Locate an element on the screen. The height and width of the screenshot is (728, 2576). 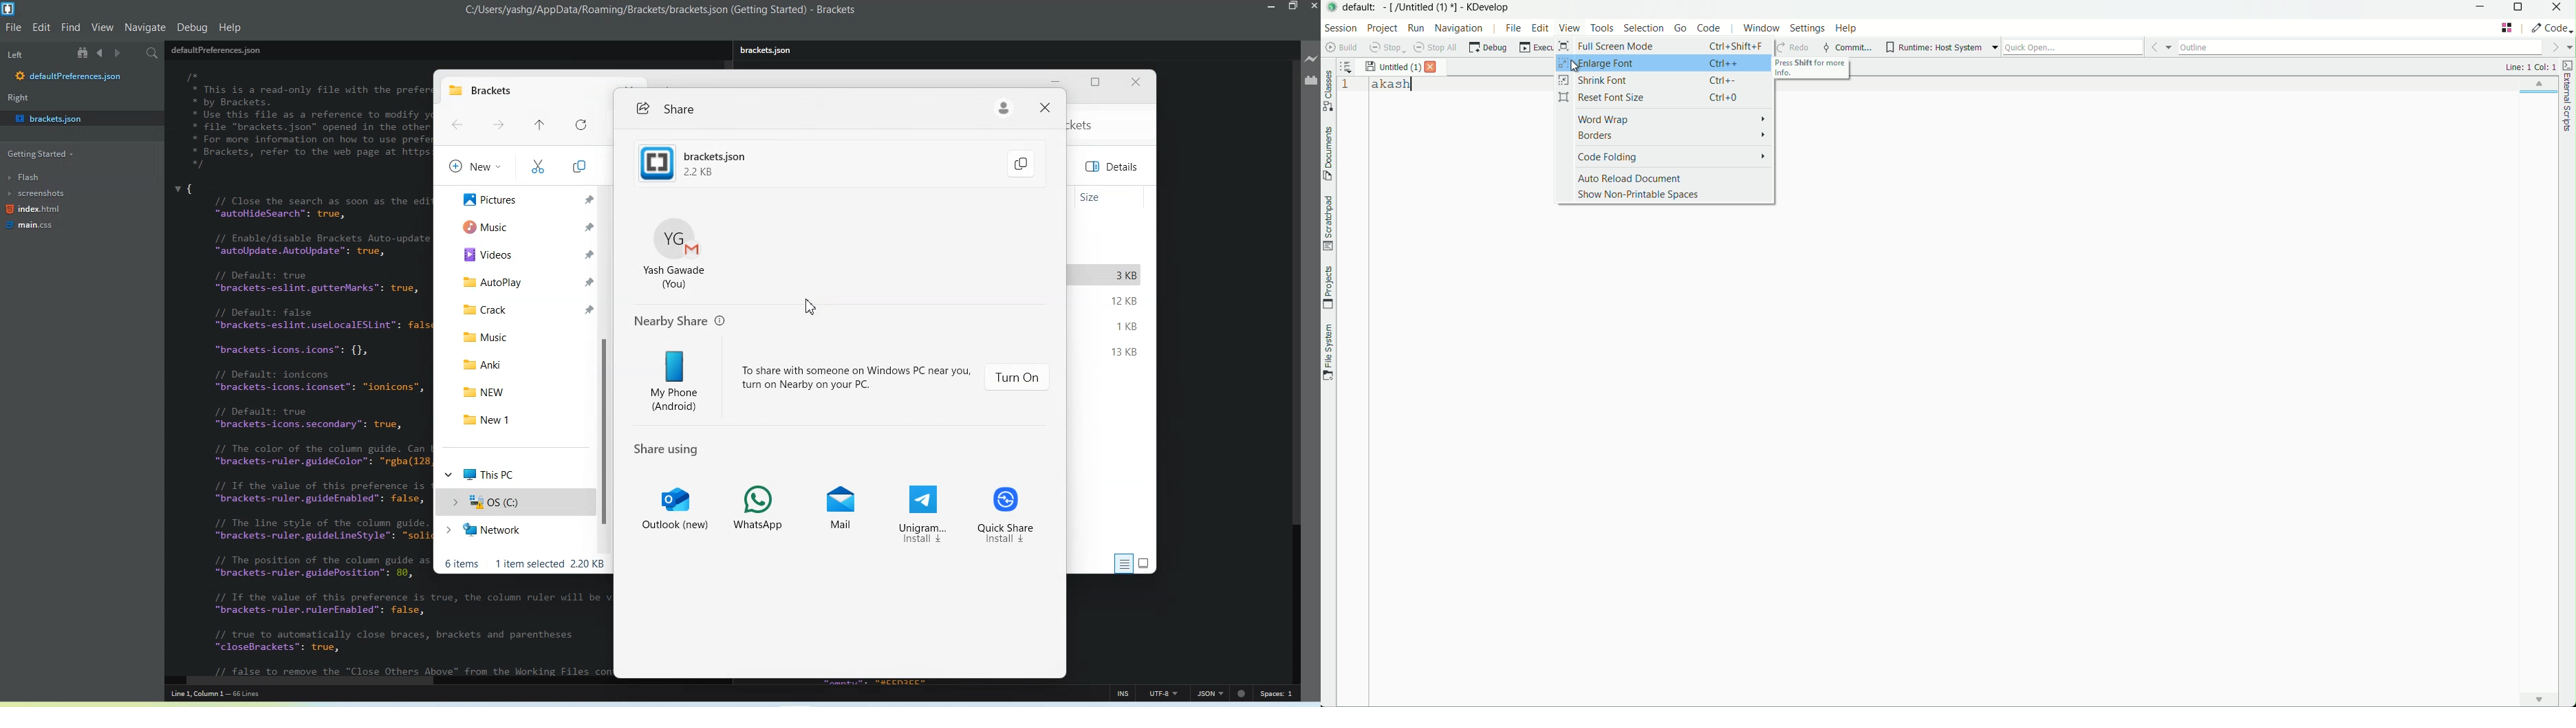
Share is located at coordinates (663, 109).